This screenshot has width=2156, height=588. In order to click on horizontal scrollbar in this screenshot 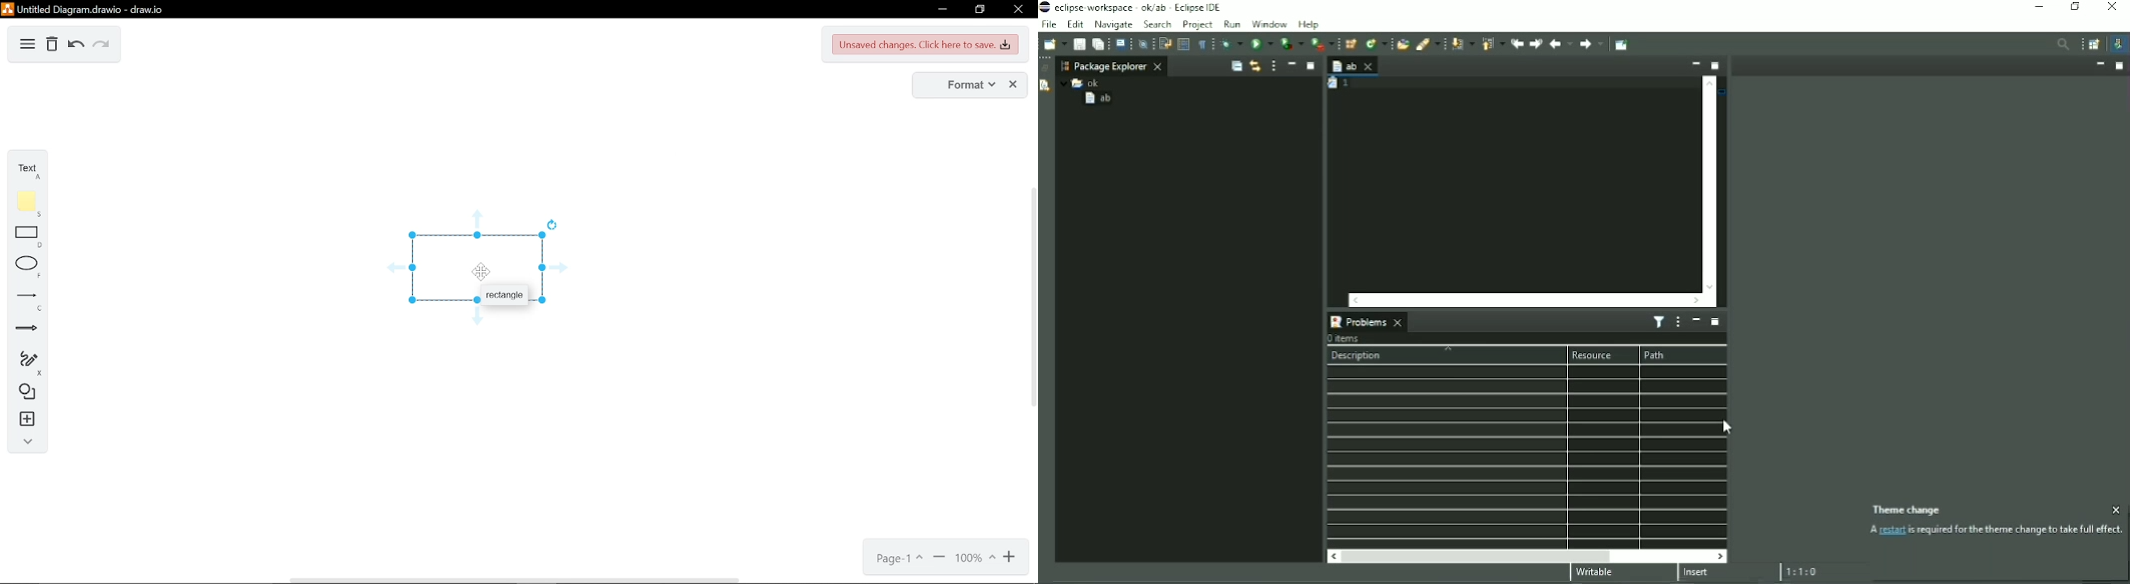, I will do `click(513, 579)`.